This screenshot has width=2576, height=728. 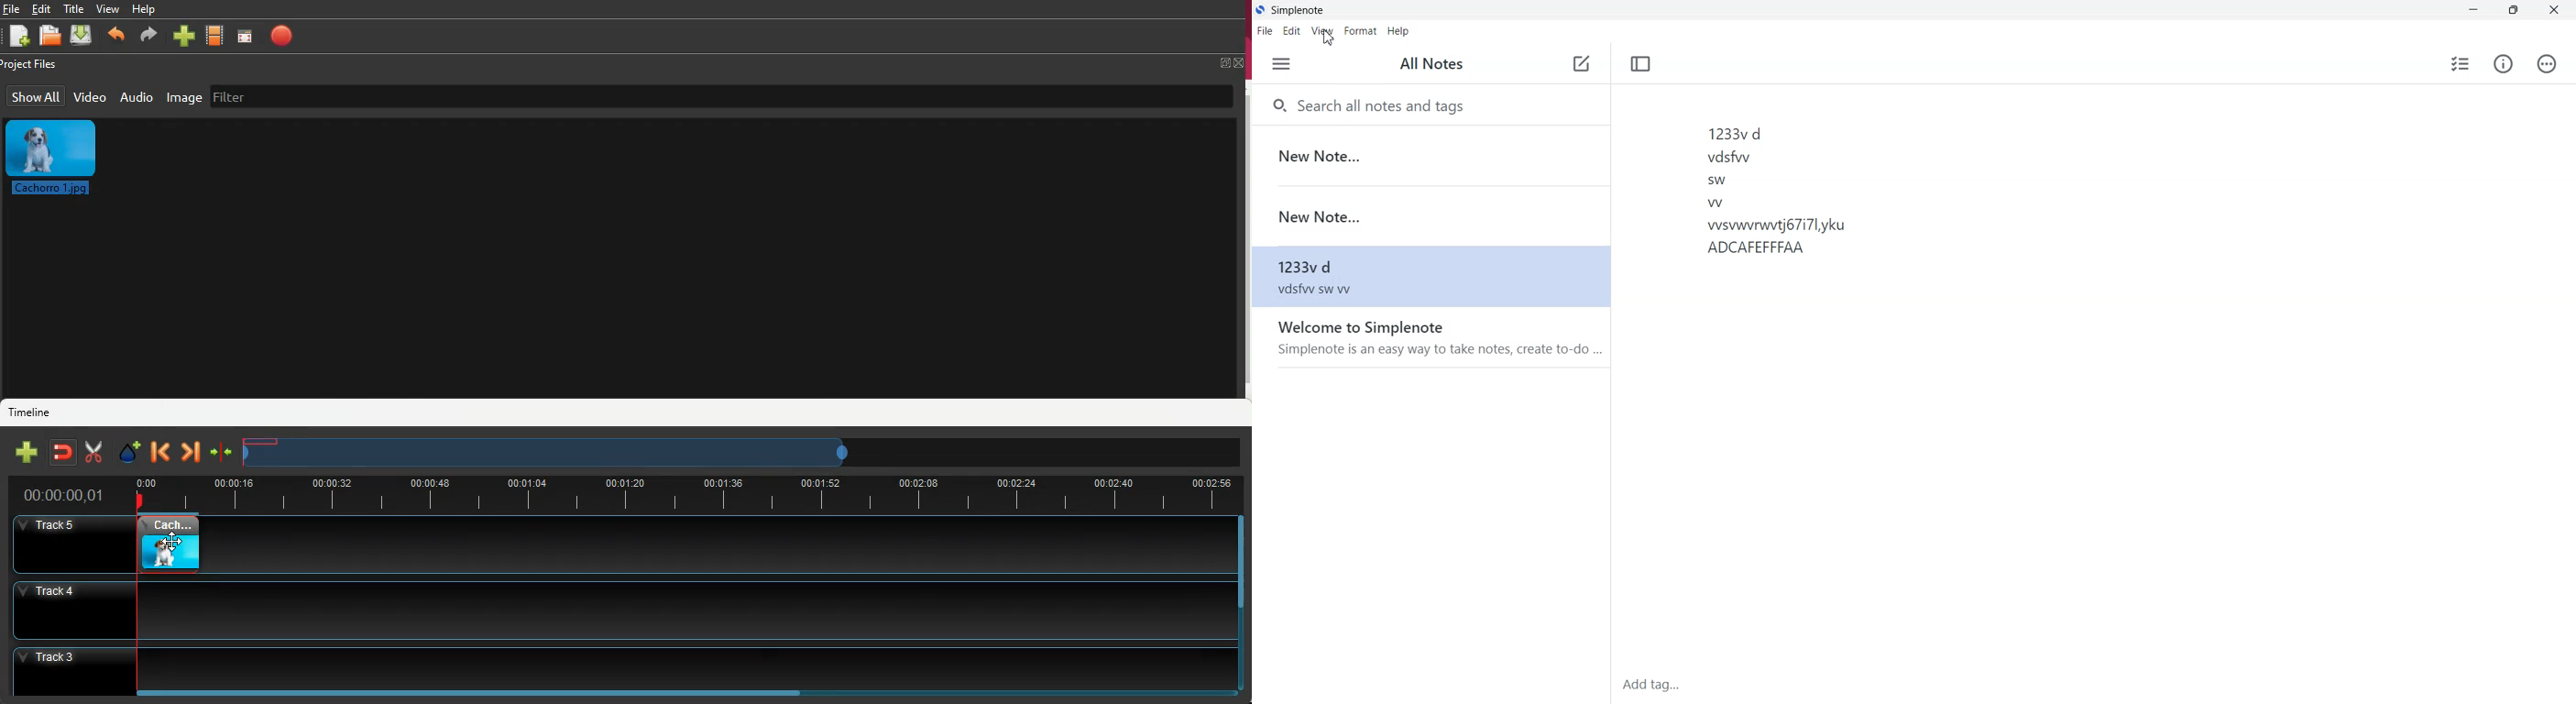 I want to click on video, so click(x=88, y=99).